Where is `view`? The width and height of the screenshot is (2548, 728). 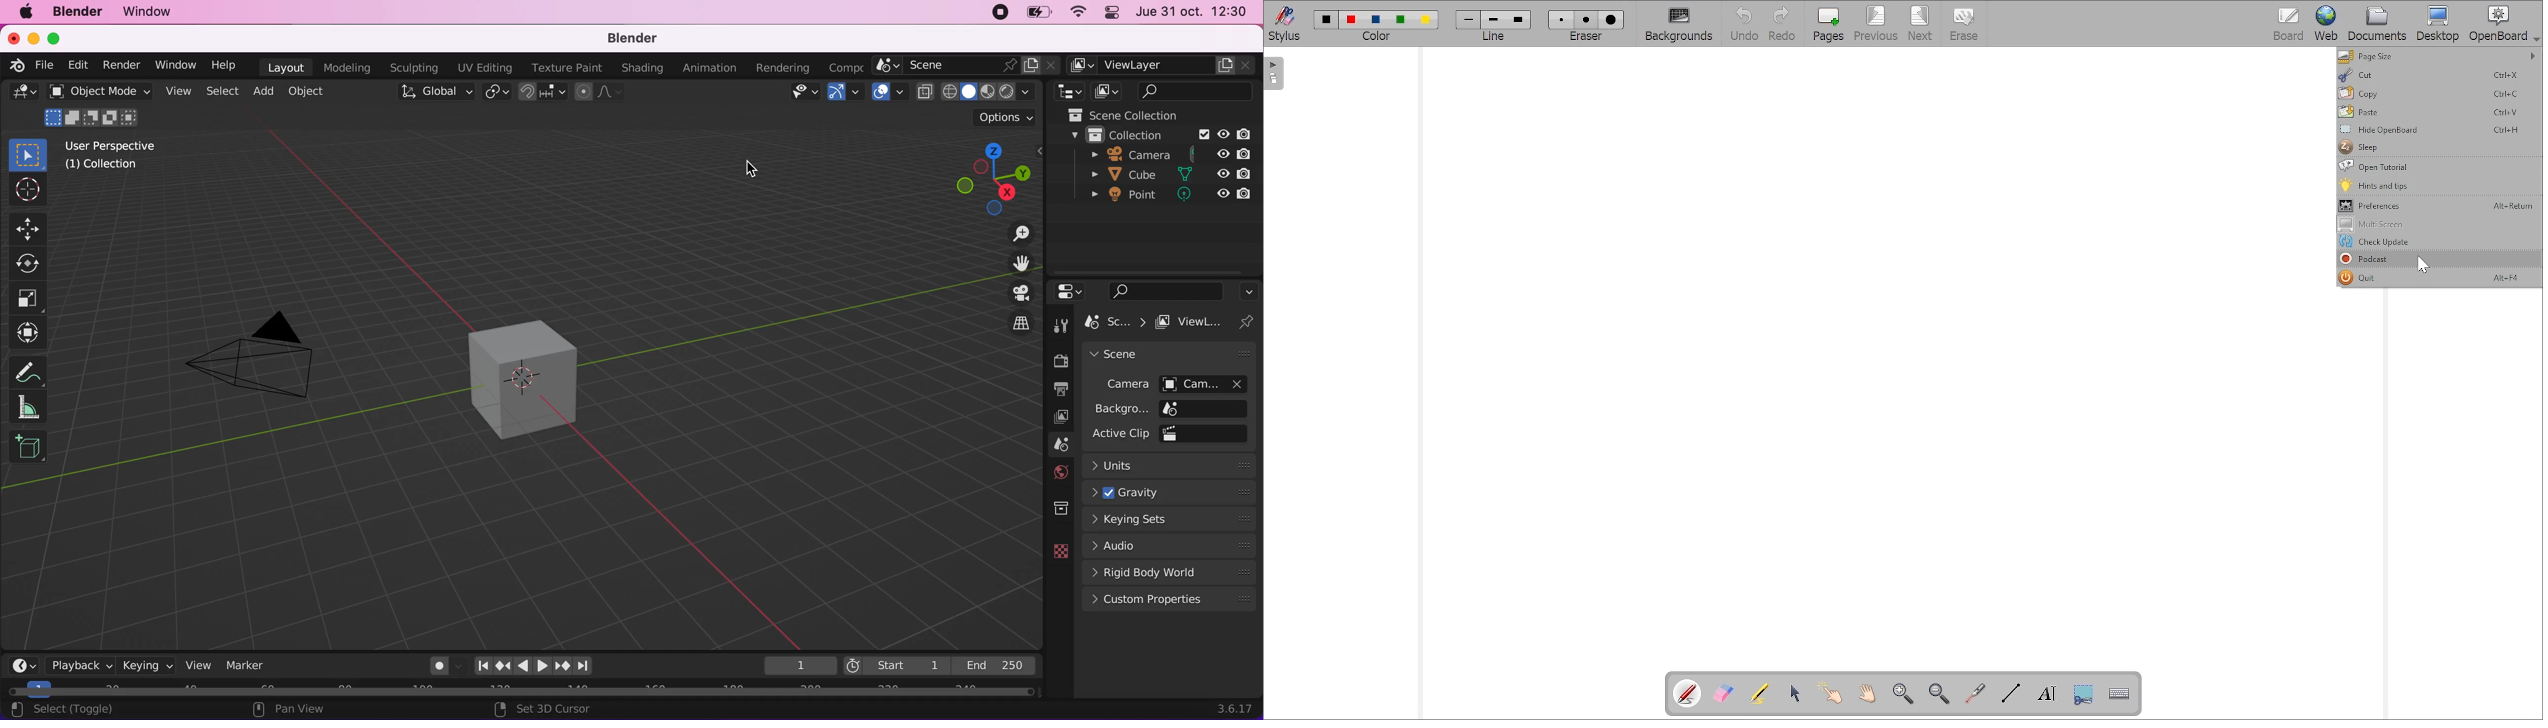 view is located at coordinates (198, 665).